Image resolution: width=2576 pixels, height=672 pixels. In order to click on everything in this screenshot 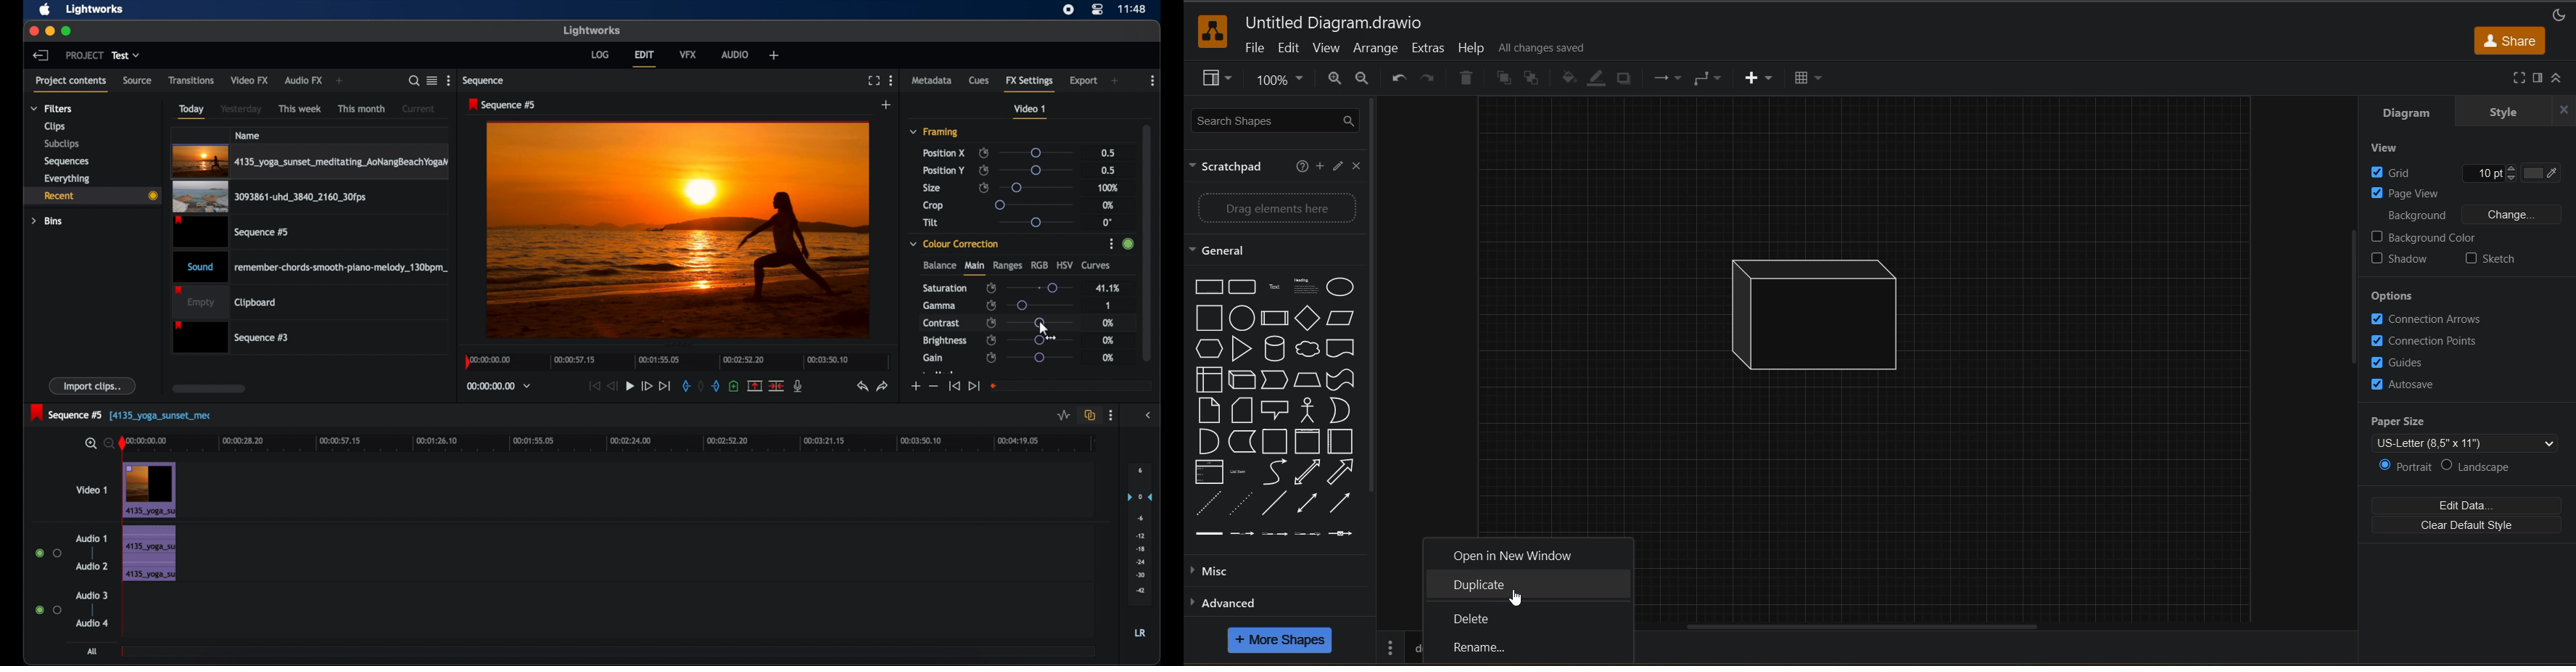, I will do `click(67, 178)`.